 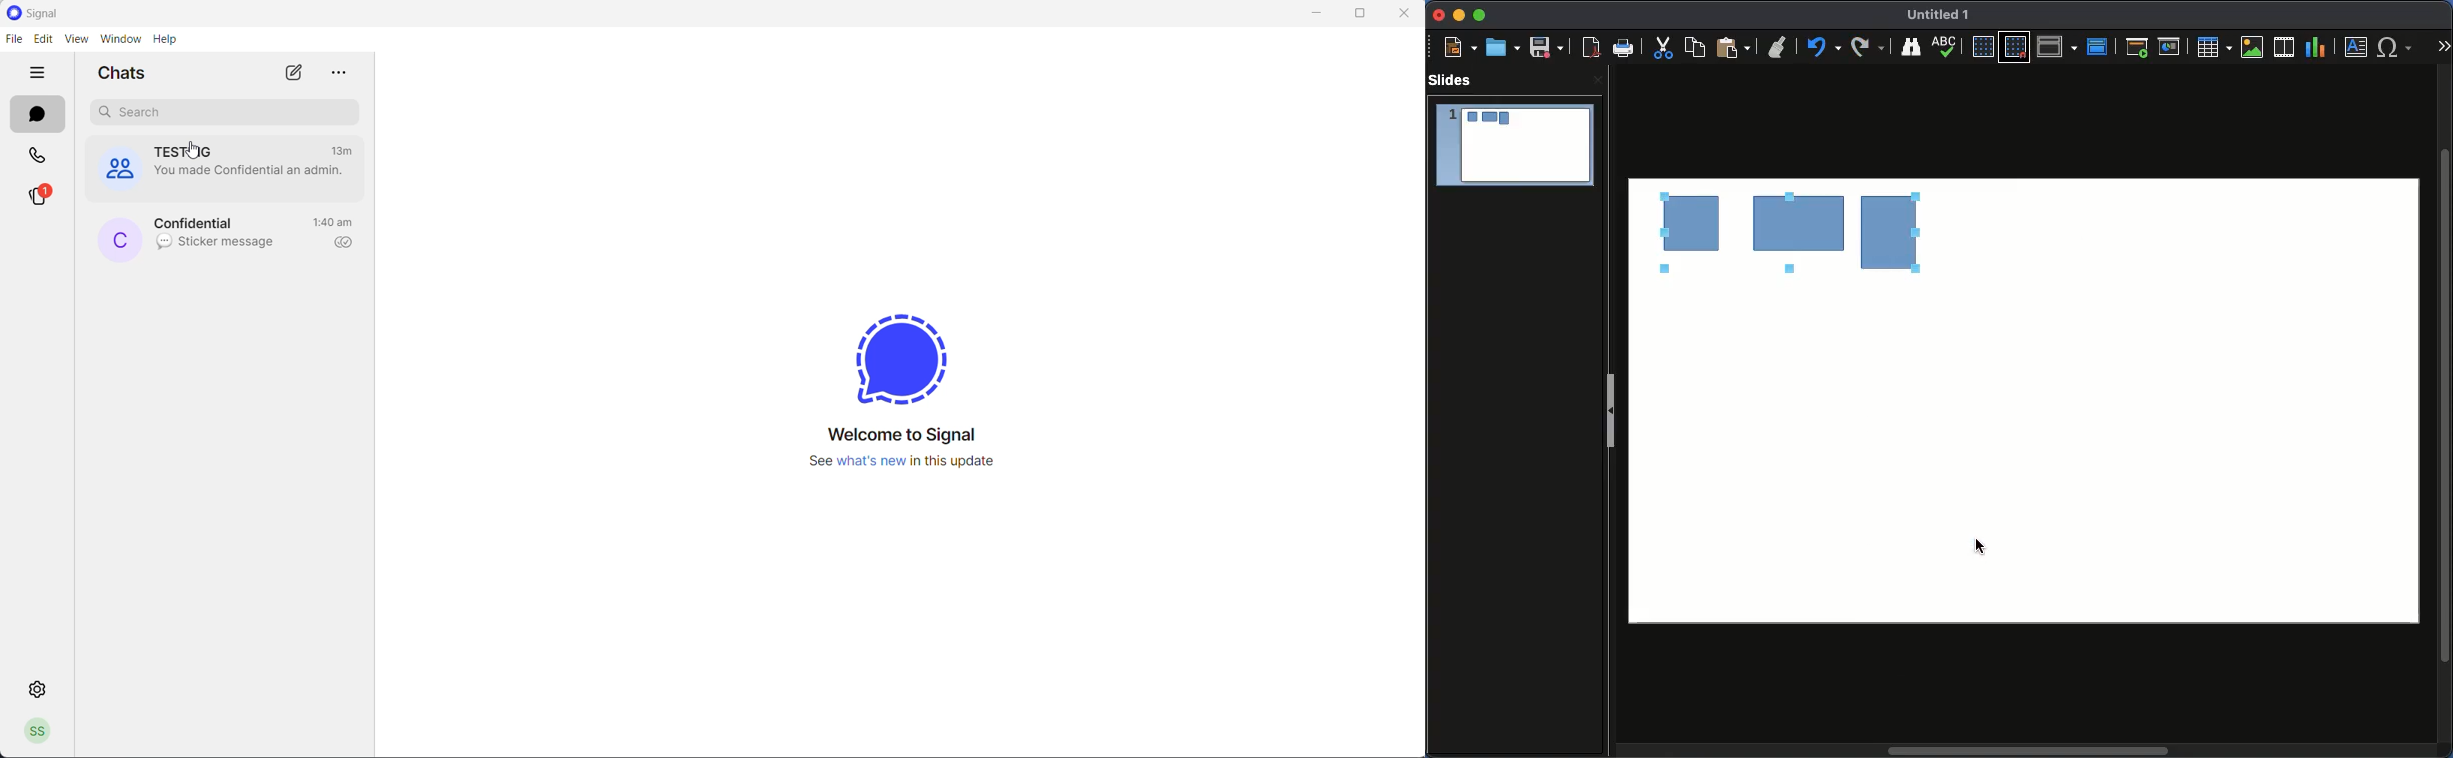 What do you see at coordinates (1870, 47) in the screenshot?
I see `Redo` at bounding box center [1870, 47].